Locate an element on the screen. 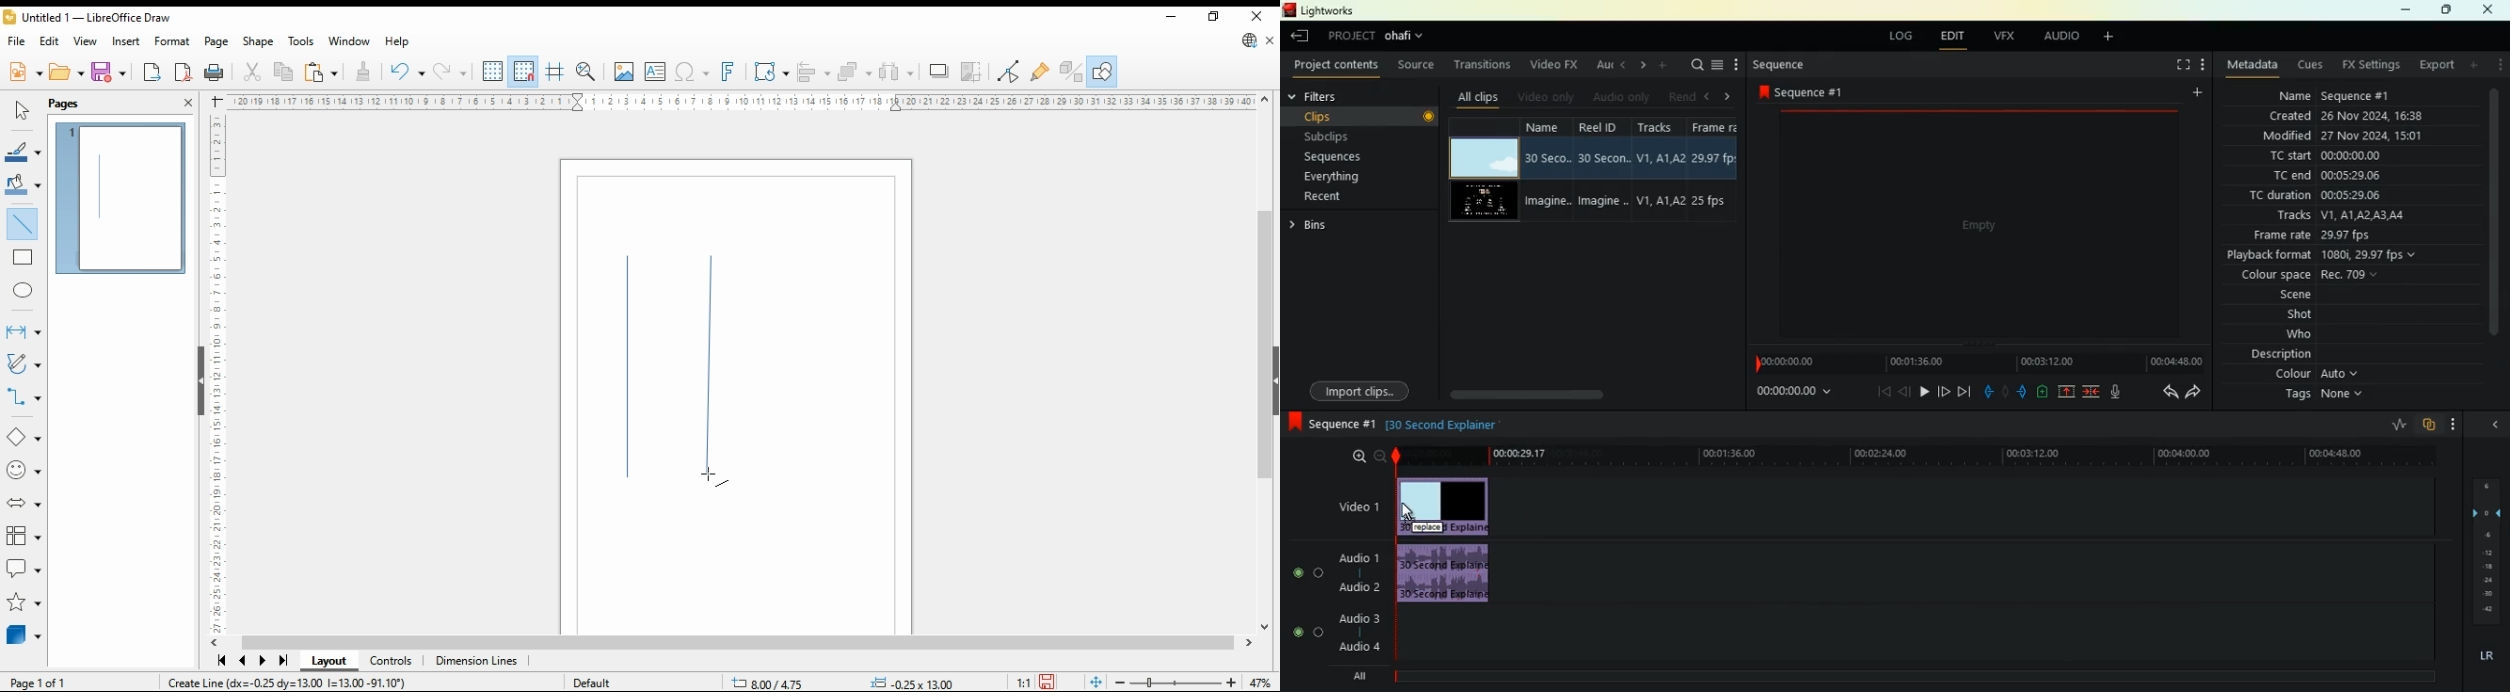 The image size is (2520, 700). tracks is located at coordinates (1663, 168).